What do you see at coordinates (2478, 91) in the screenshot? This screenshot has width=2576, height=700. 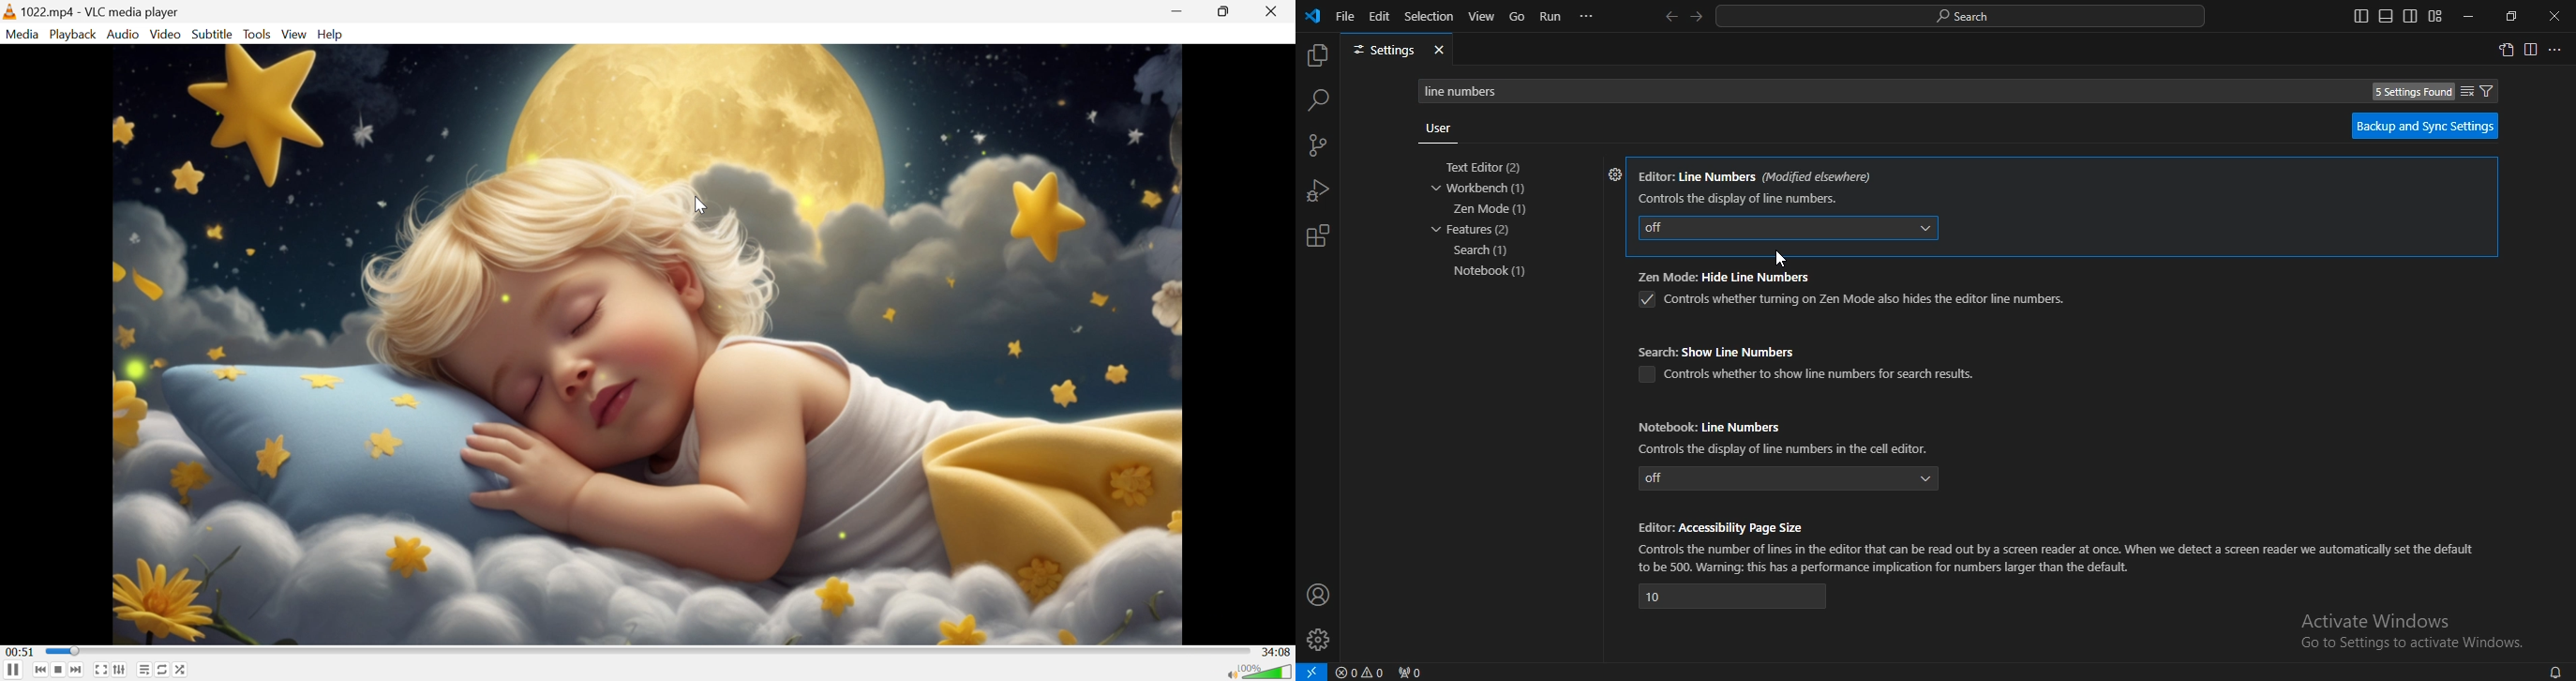 I see `filter` at bounding box center [2478, 91].